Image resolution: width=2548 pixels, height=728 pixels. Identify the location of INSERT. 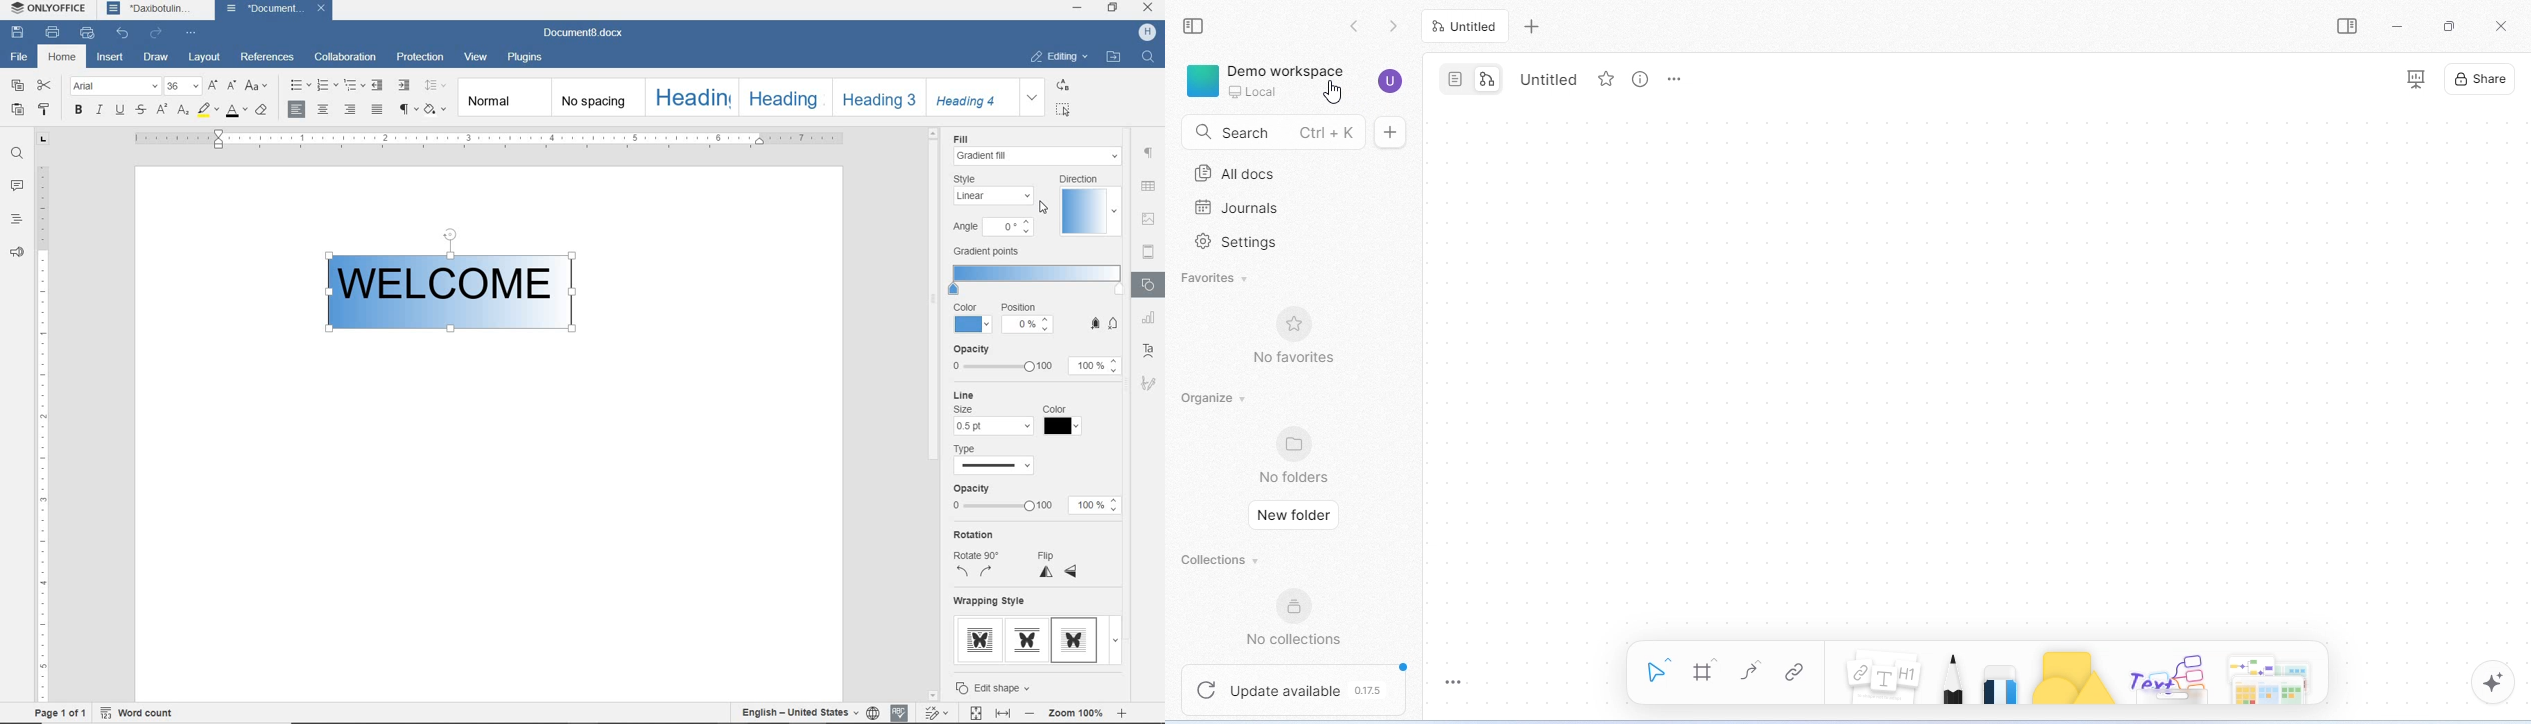
(110, 58).